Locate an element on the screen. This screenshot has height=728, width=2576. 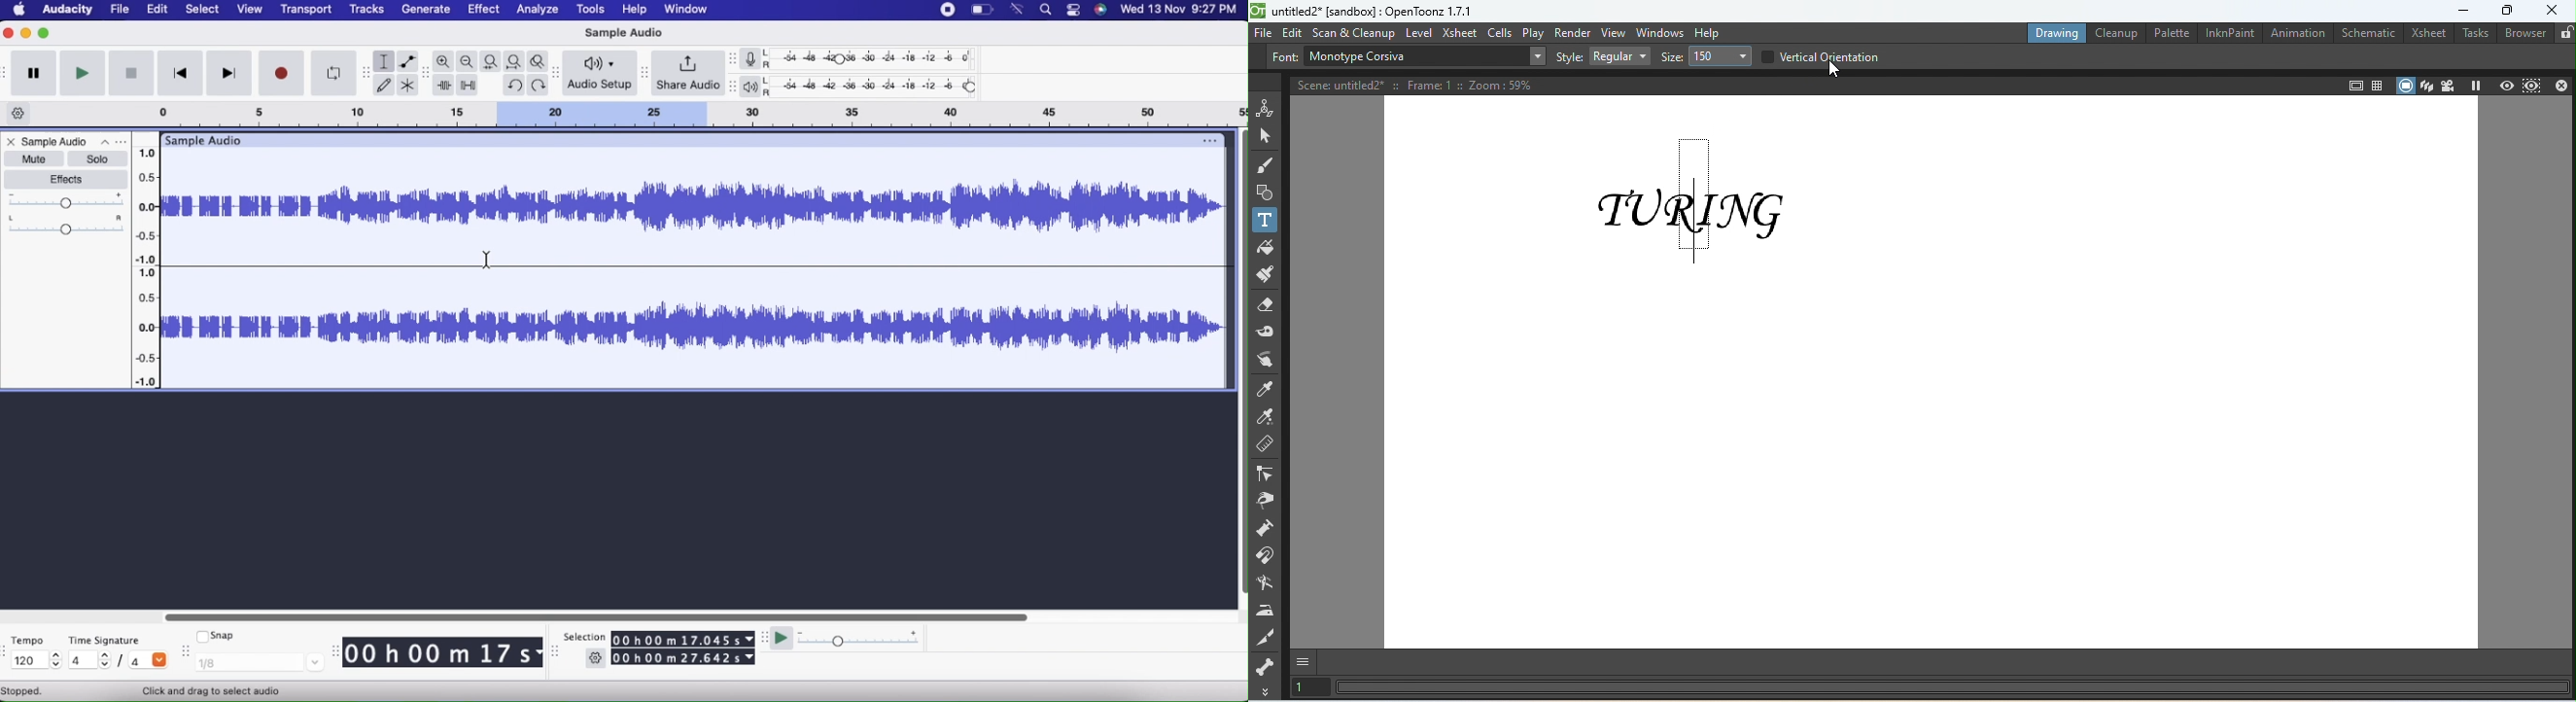
Close is located at coordinates (2553, 11).